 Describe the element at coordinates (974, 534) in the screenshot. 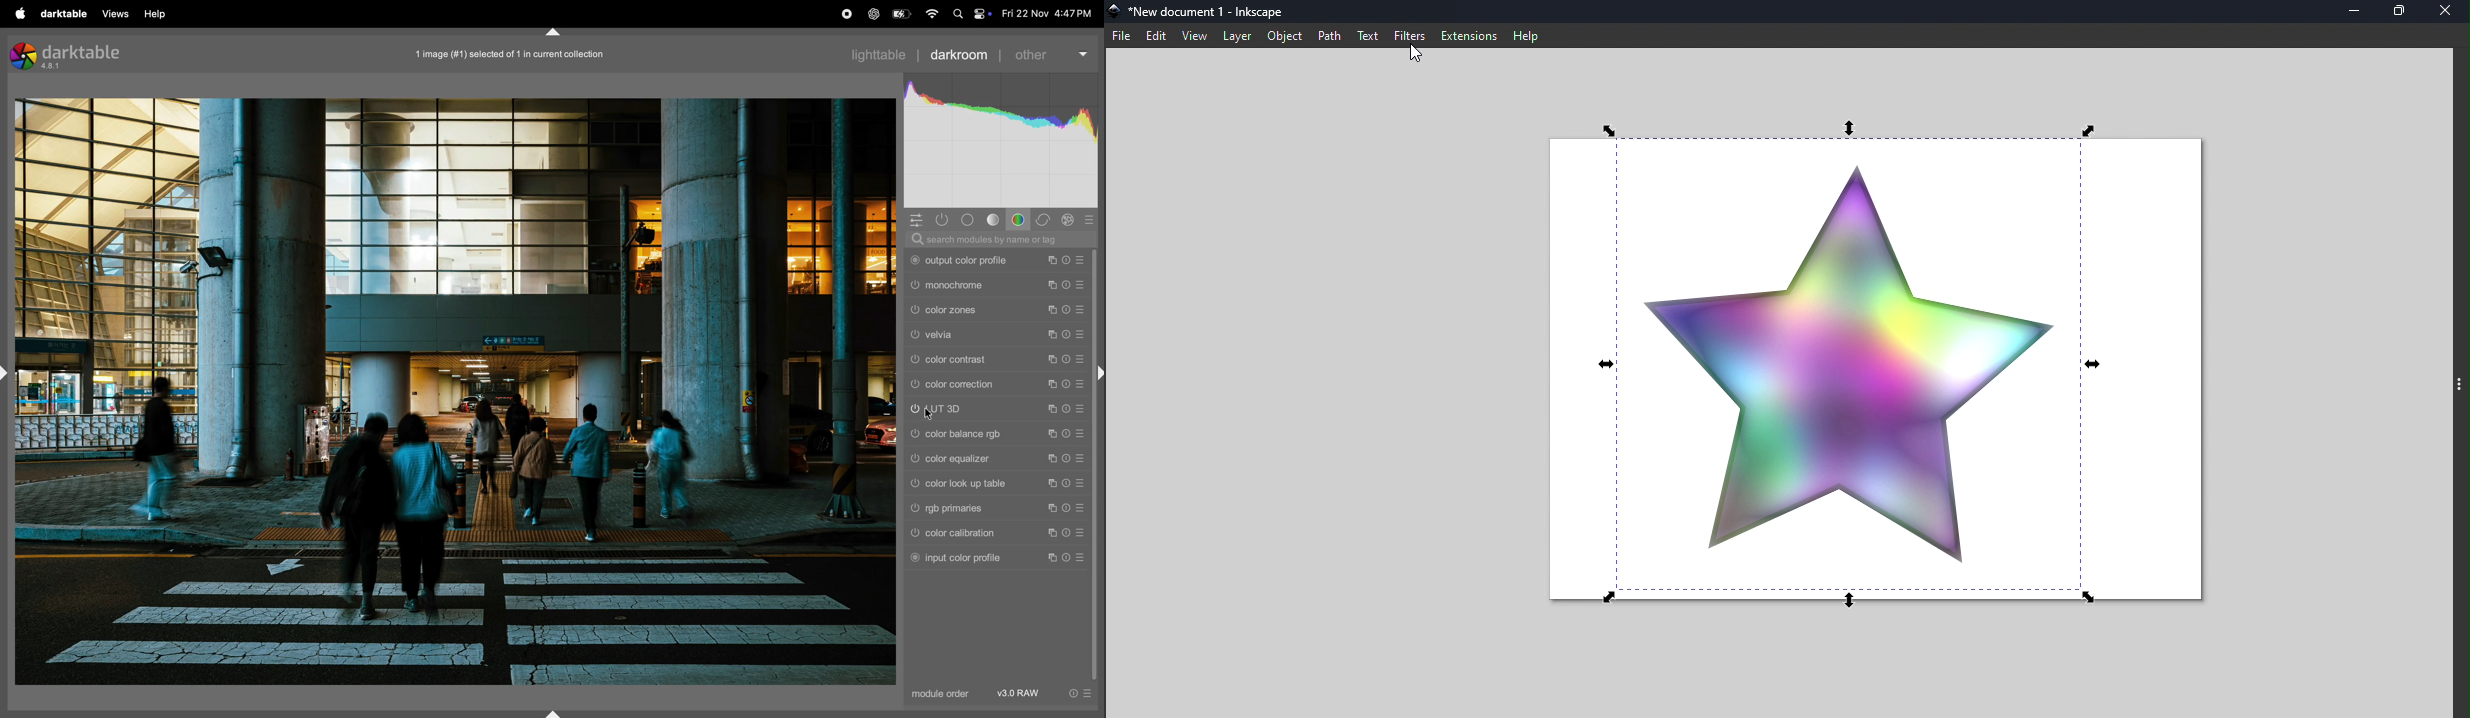

I see `color calibration` at that location.